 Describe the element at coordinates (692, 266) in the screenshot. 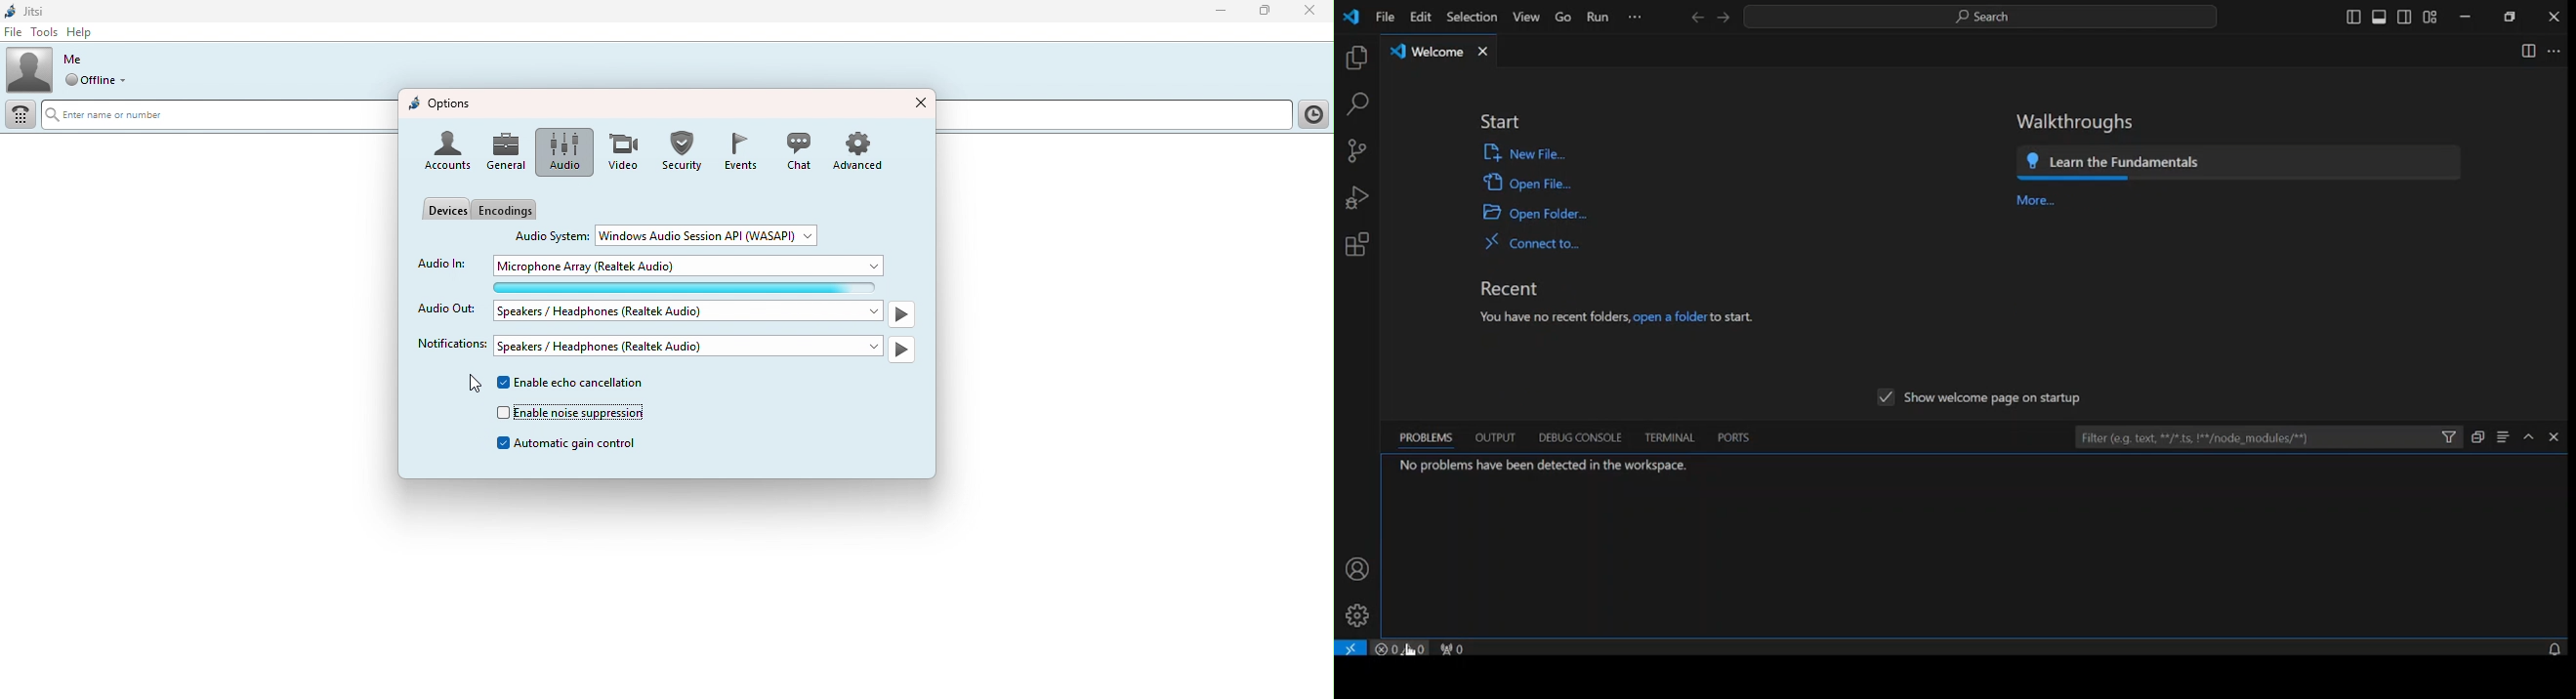

I see `Microphone Array (Realtek Audio)` at that location.